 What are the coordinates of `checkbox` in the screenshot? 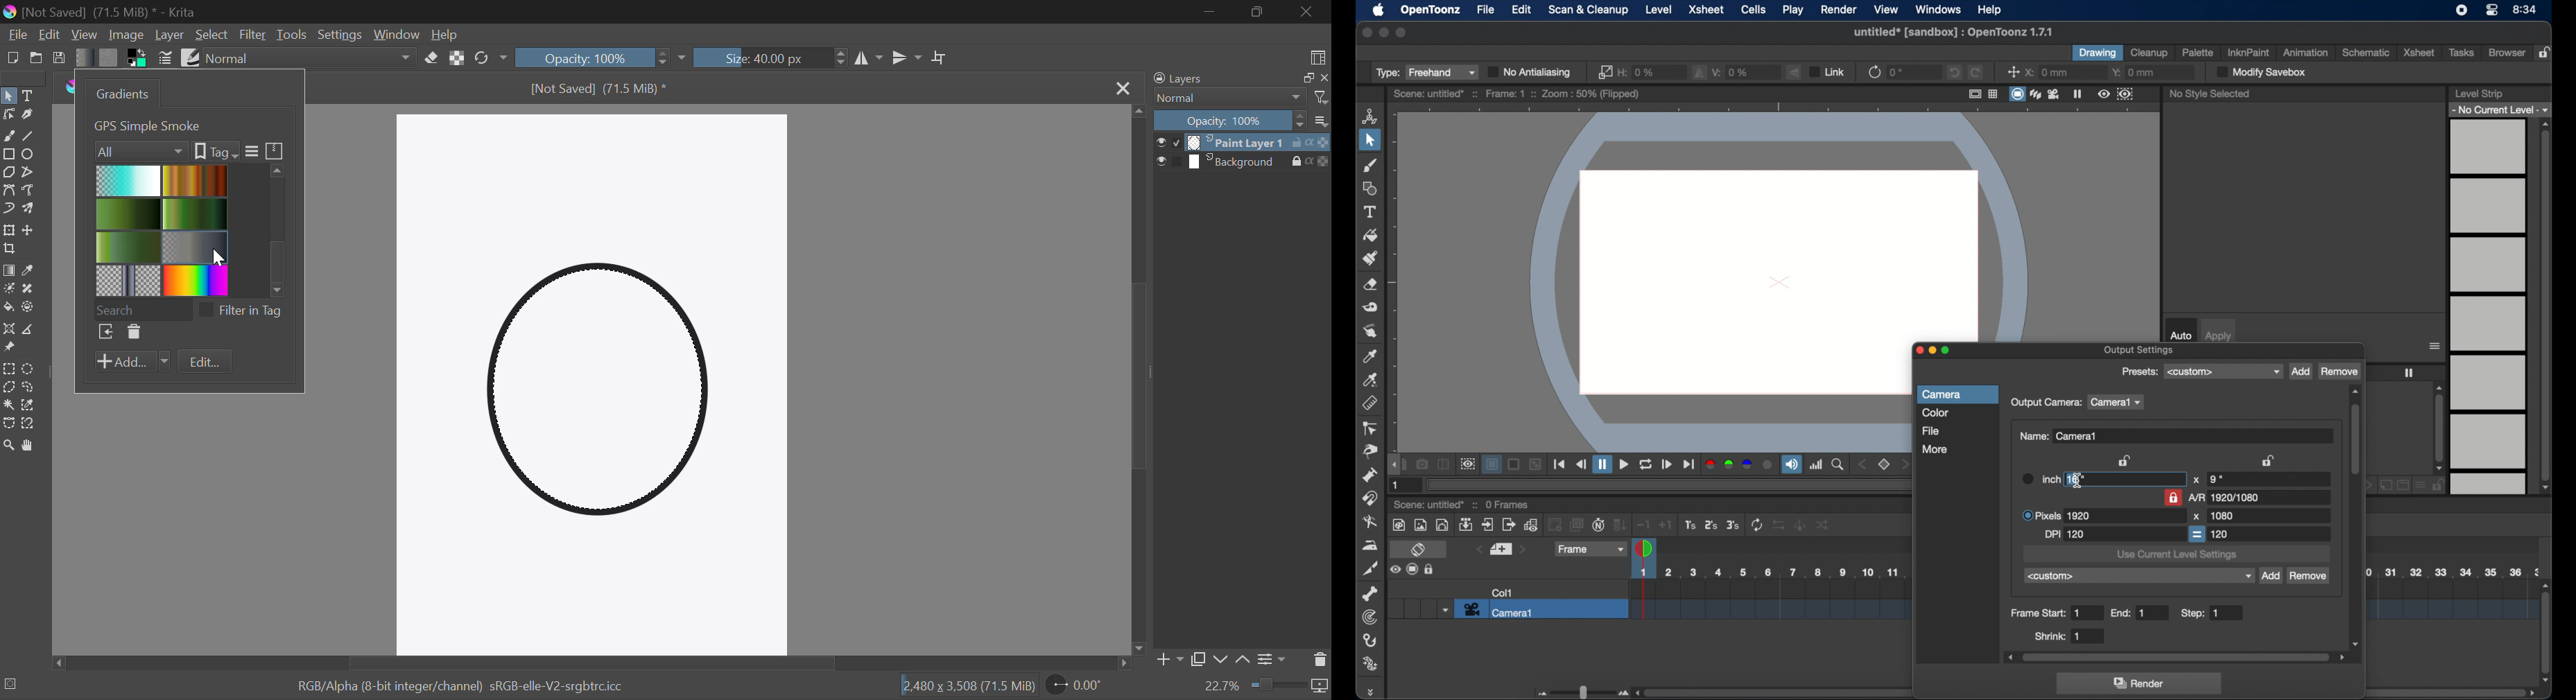 It's located at (206, 310).